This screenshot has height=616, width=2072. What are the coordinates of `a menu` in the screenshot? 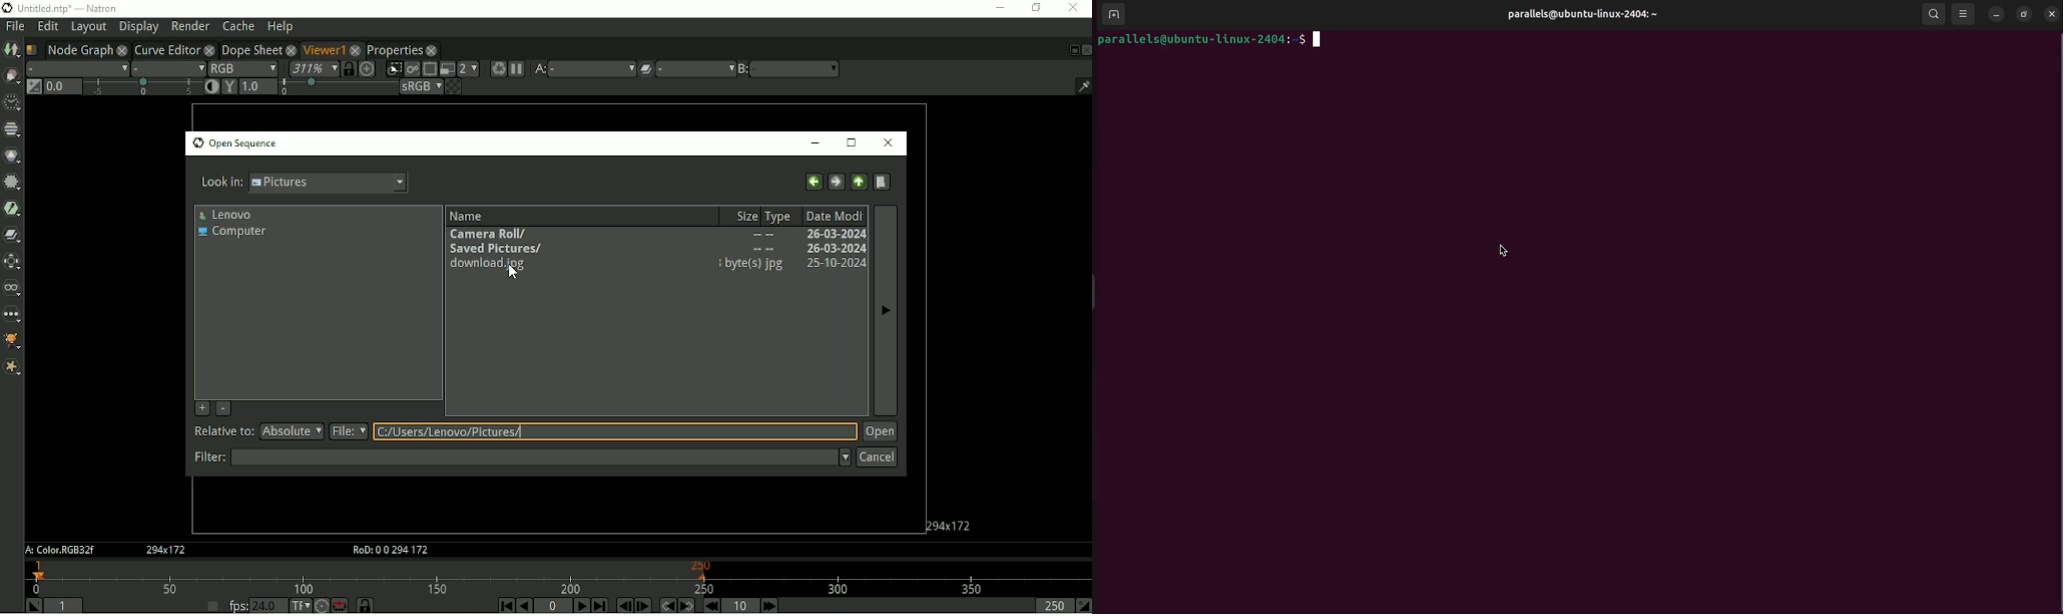 It's located at (594, 68).